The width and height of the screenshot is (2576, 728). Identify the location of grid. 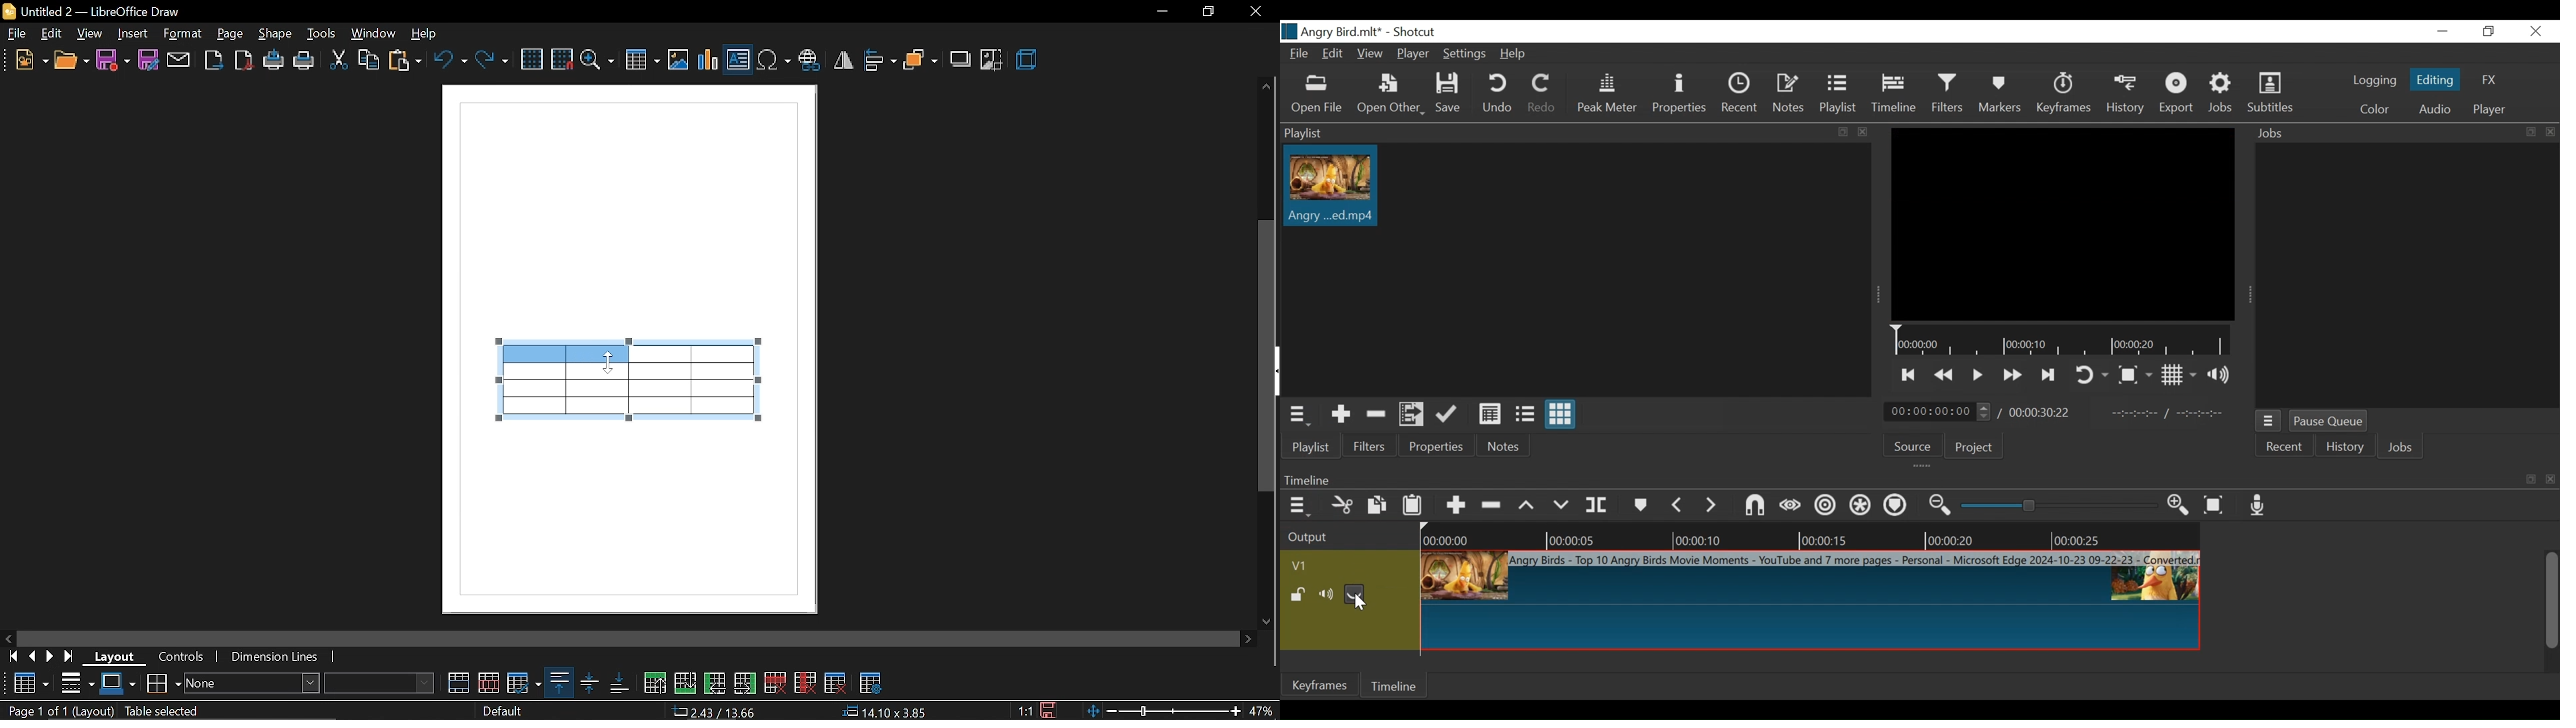
(533, 60).